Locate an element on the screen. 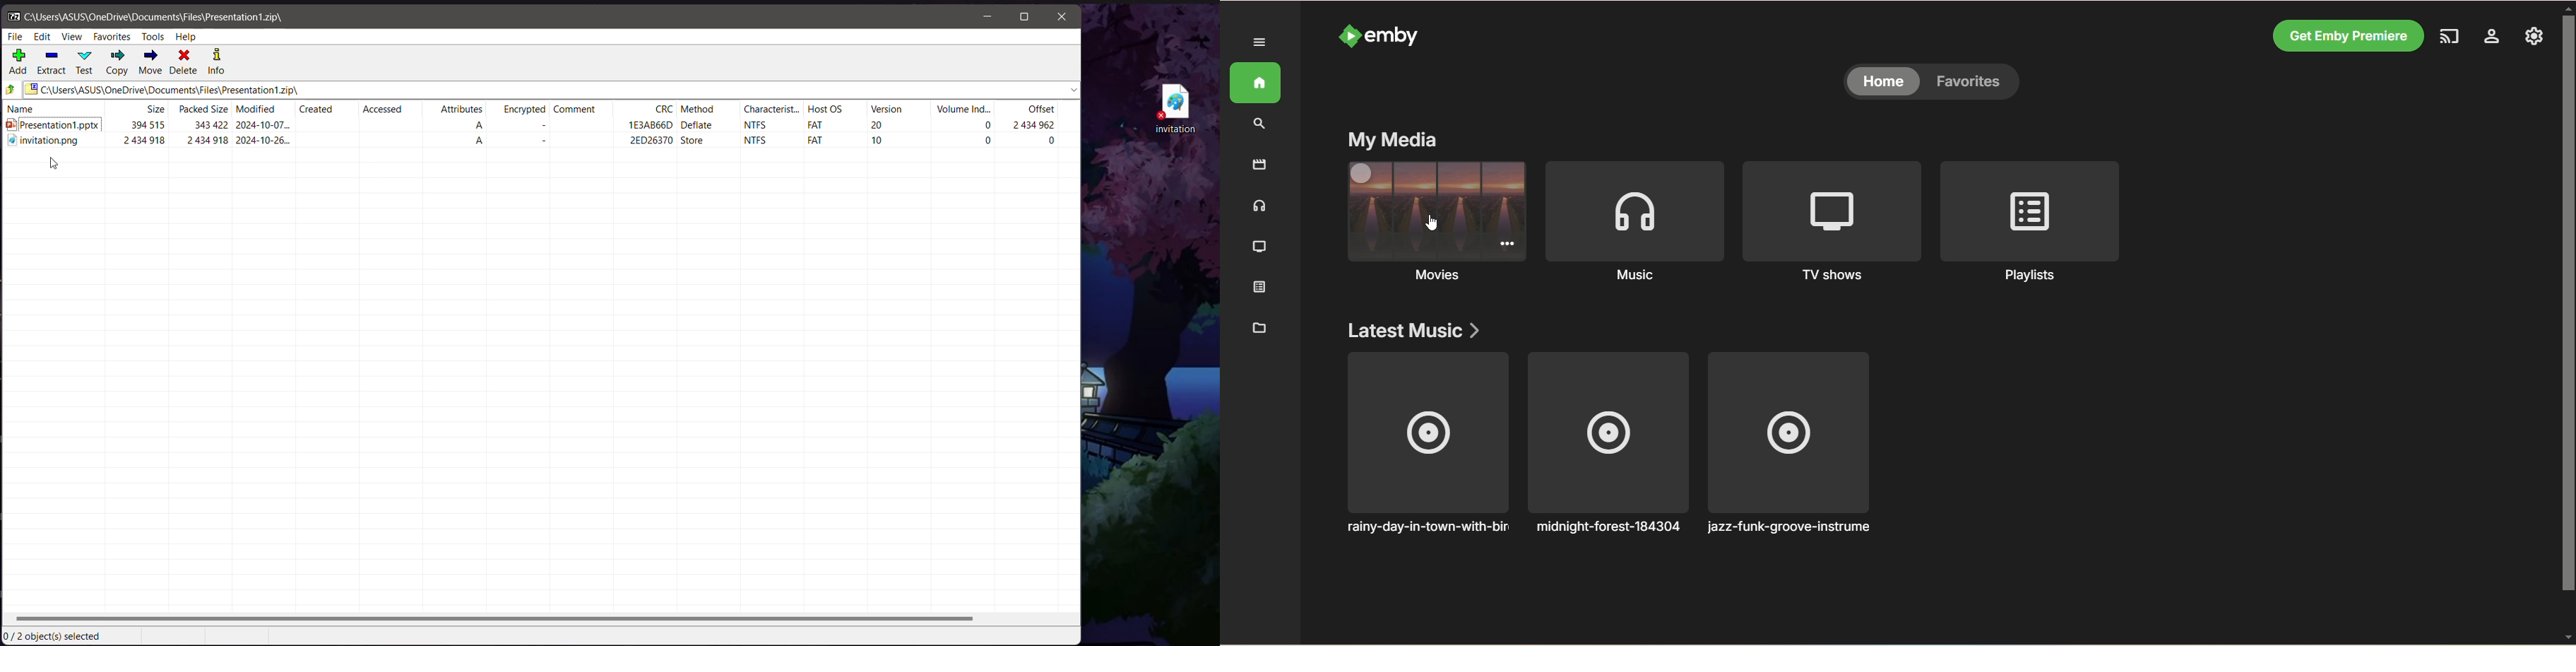  Horizontal Scroll Bar is located at coordinates (540, 619).